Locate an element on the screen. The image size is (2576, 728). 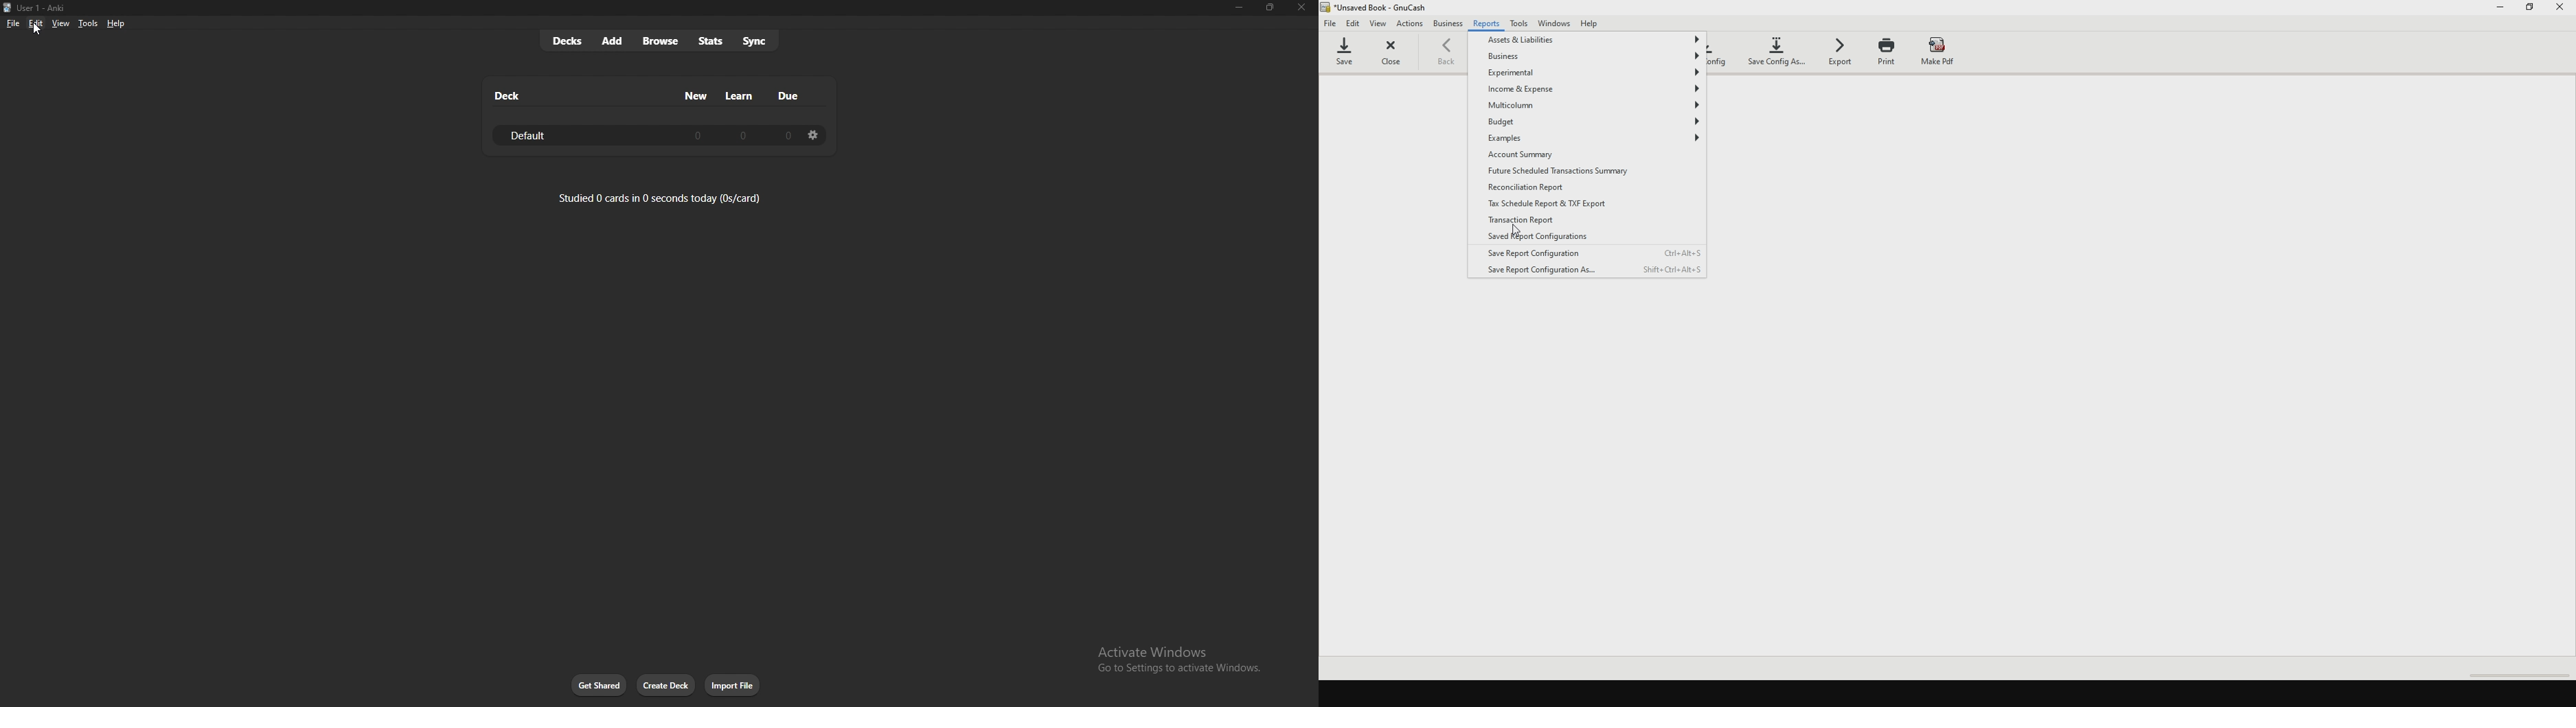
print is located at coordinates (1888, 52).